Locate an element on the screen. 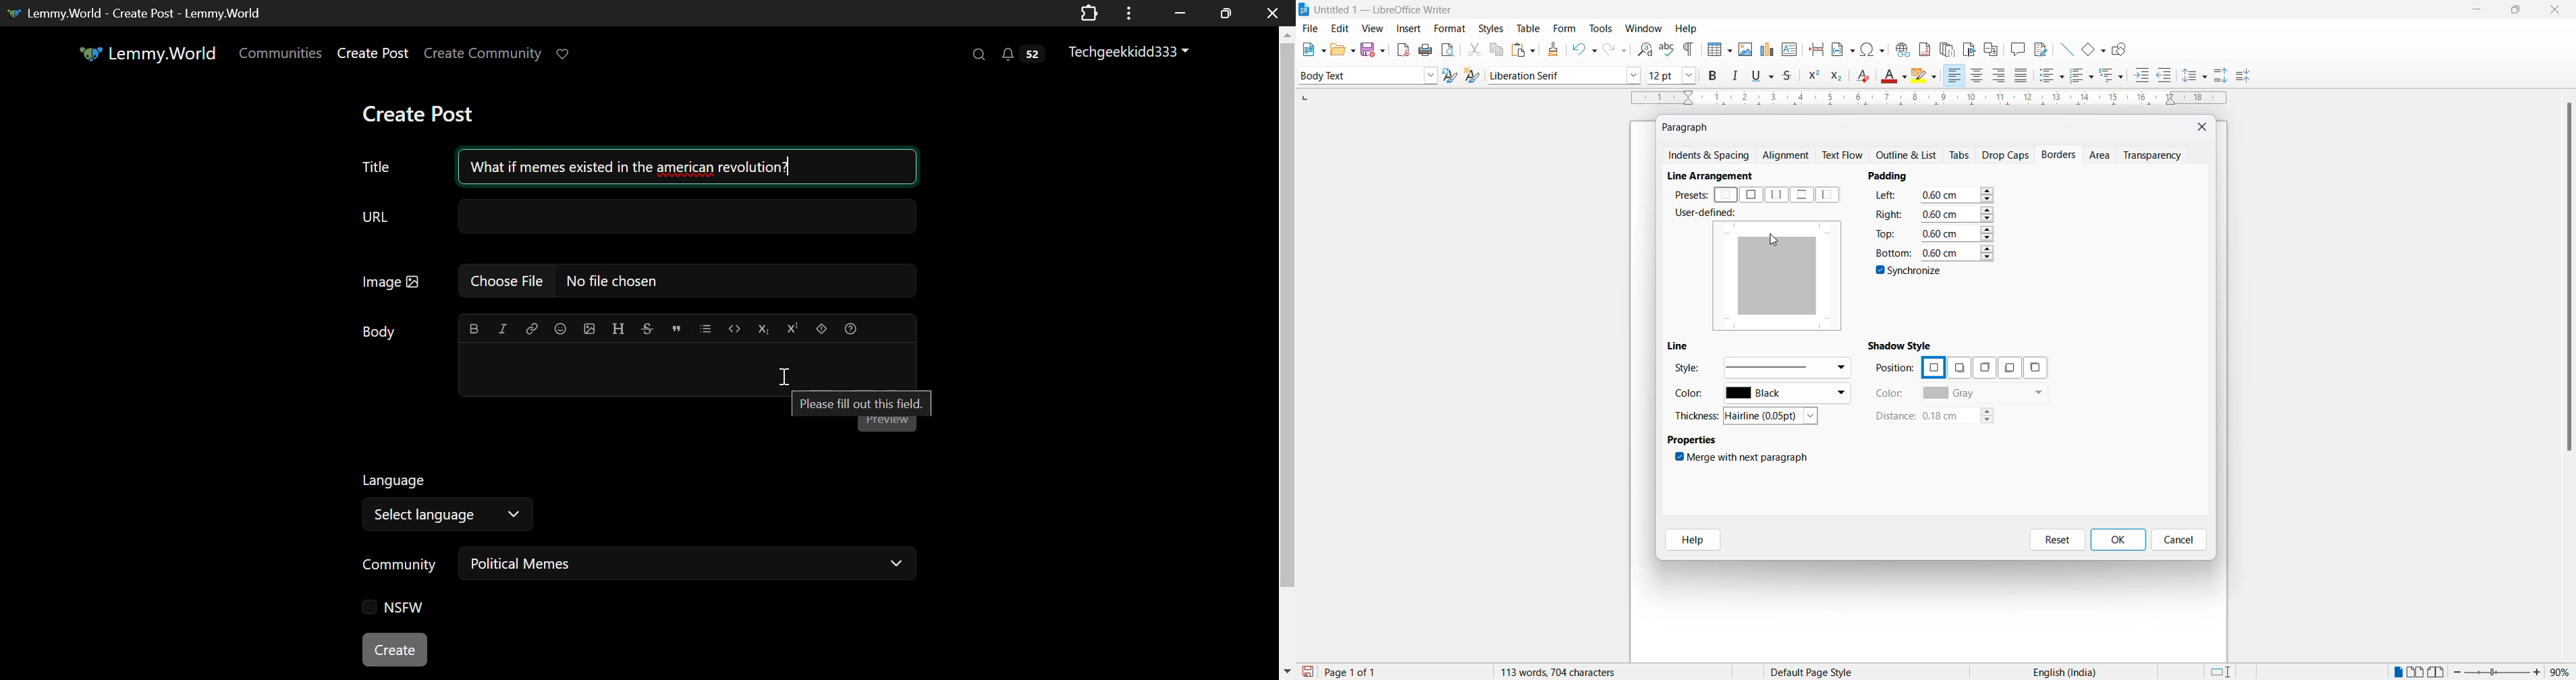  text align right is located at coordinates (2001, 76).